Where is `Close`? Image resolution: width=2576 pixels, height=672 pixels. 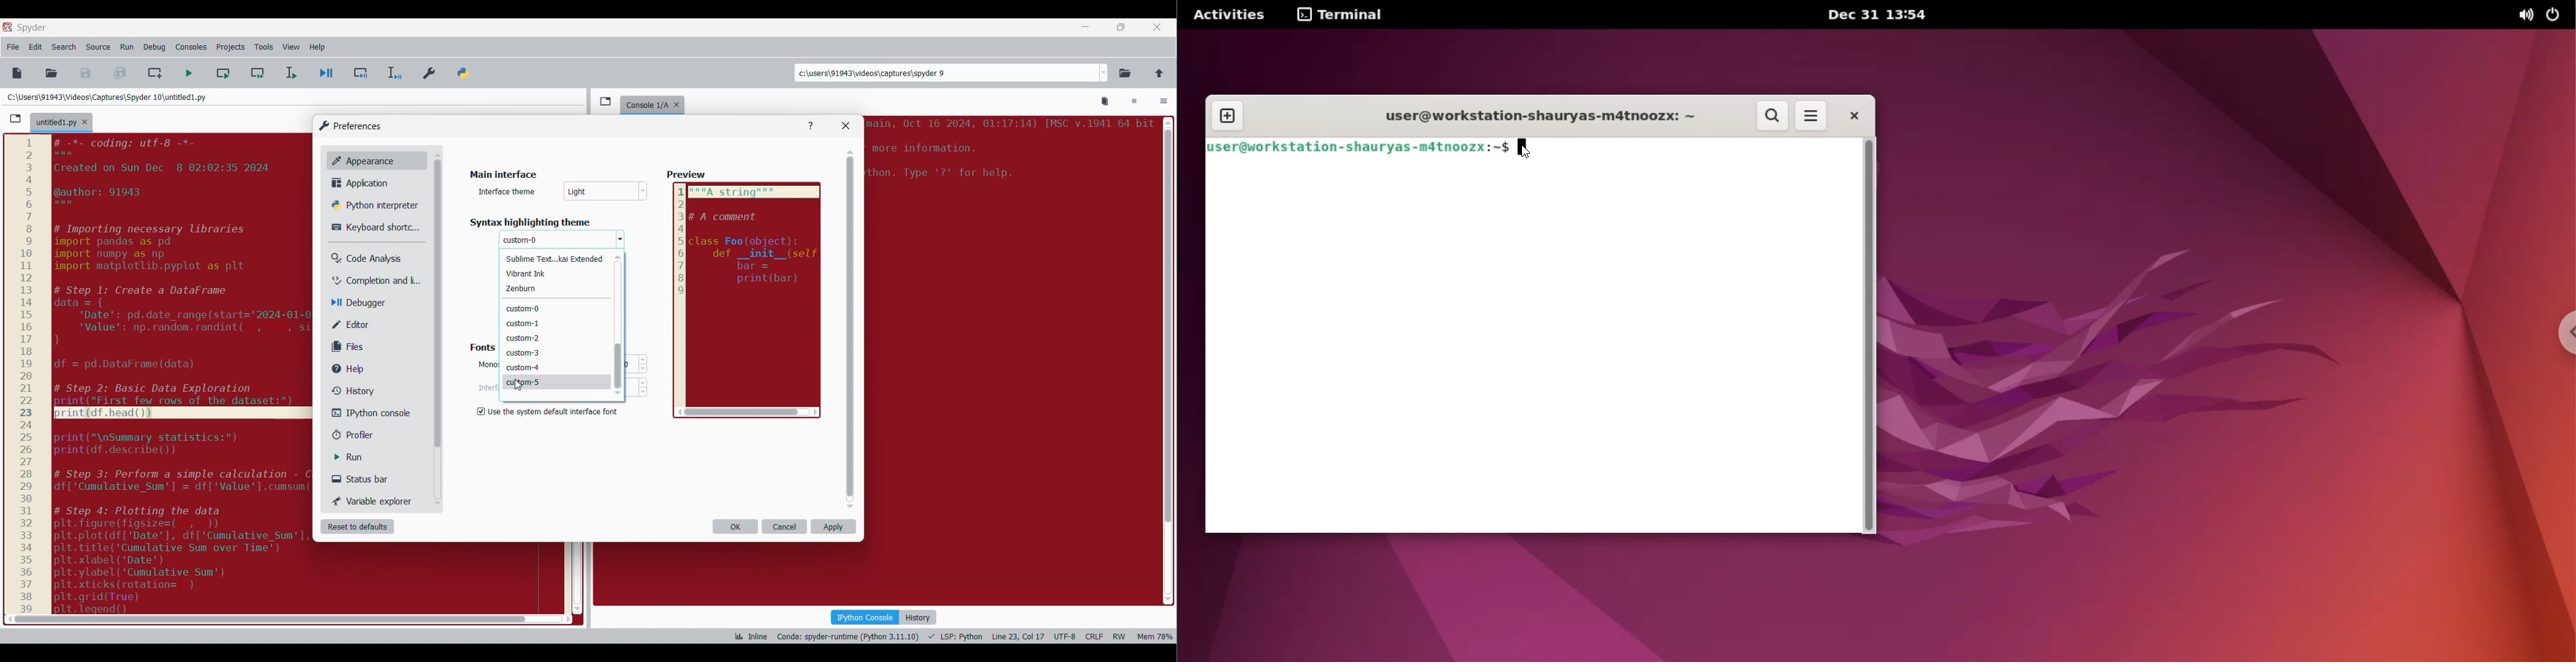
Close is located at coordinates (846, 126).